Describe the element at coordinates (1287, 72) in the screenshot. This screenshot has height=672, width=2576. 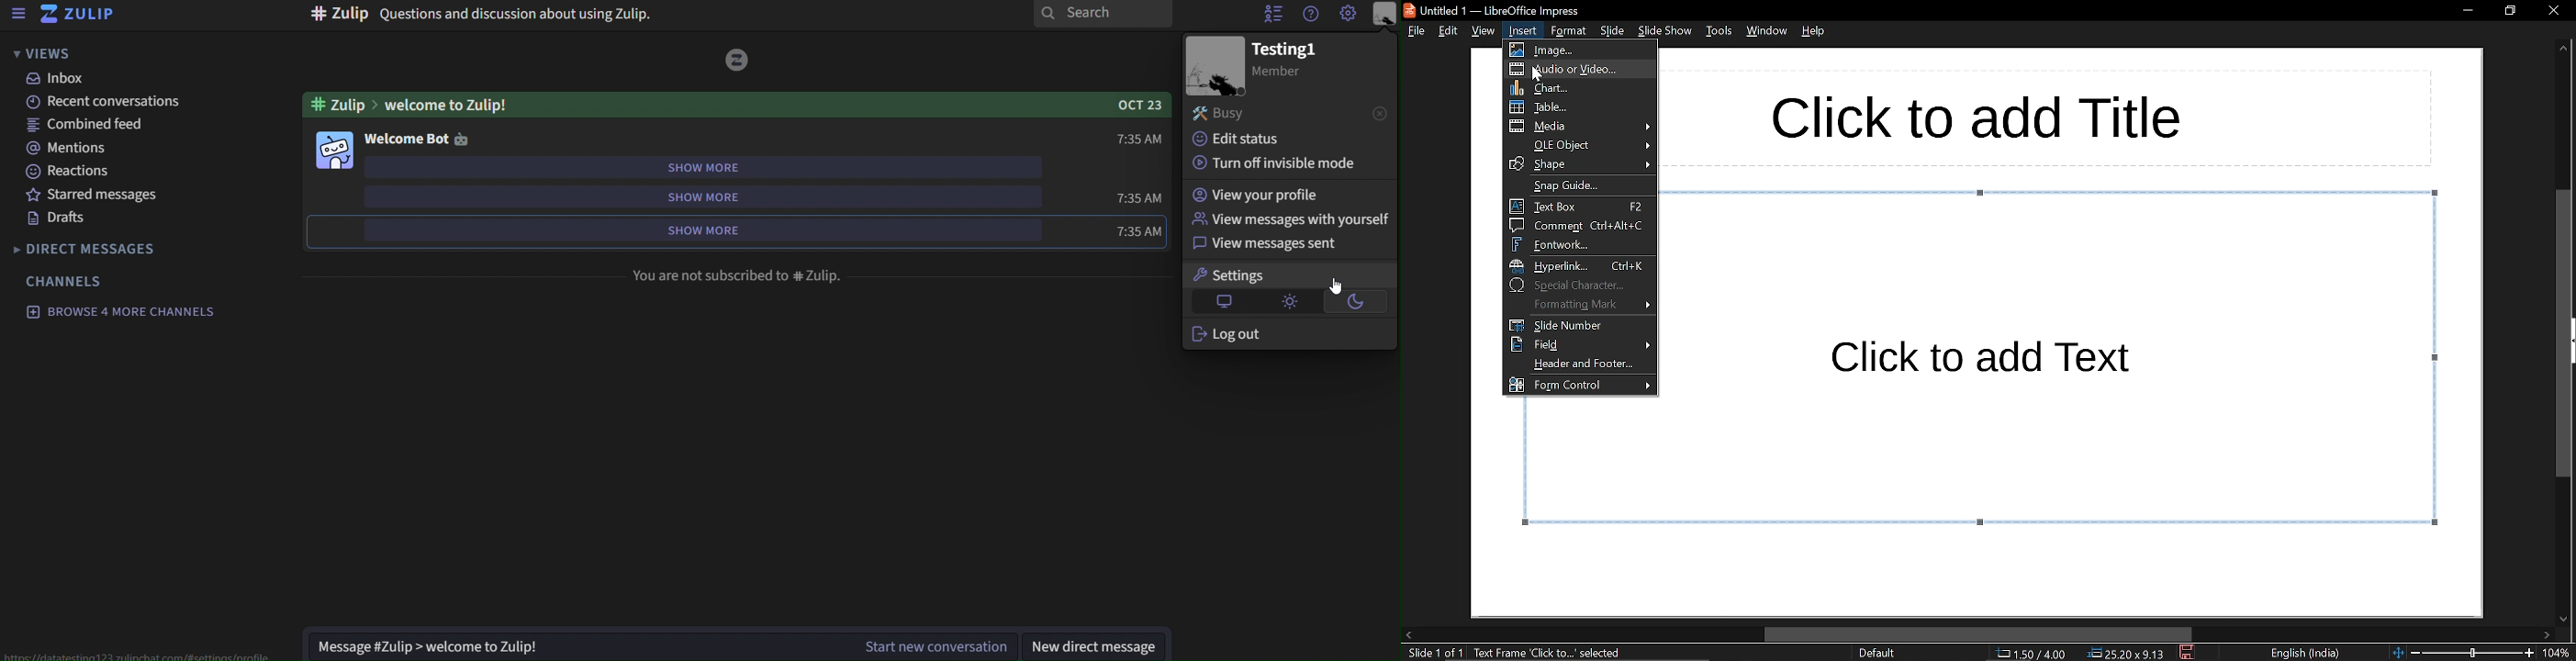
I see `Member` at that location.